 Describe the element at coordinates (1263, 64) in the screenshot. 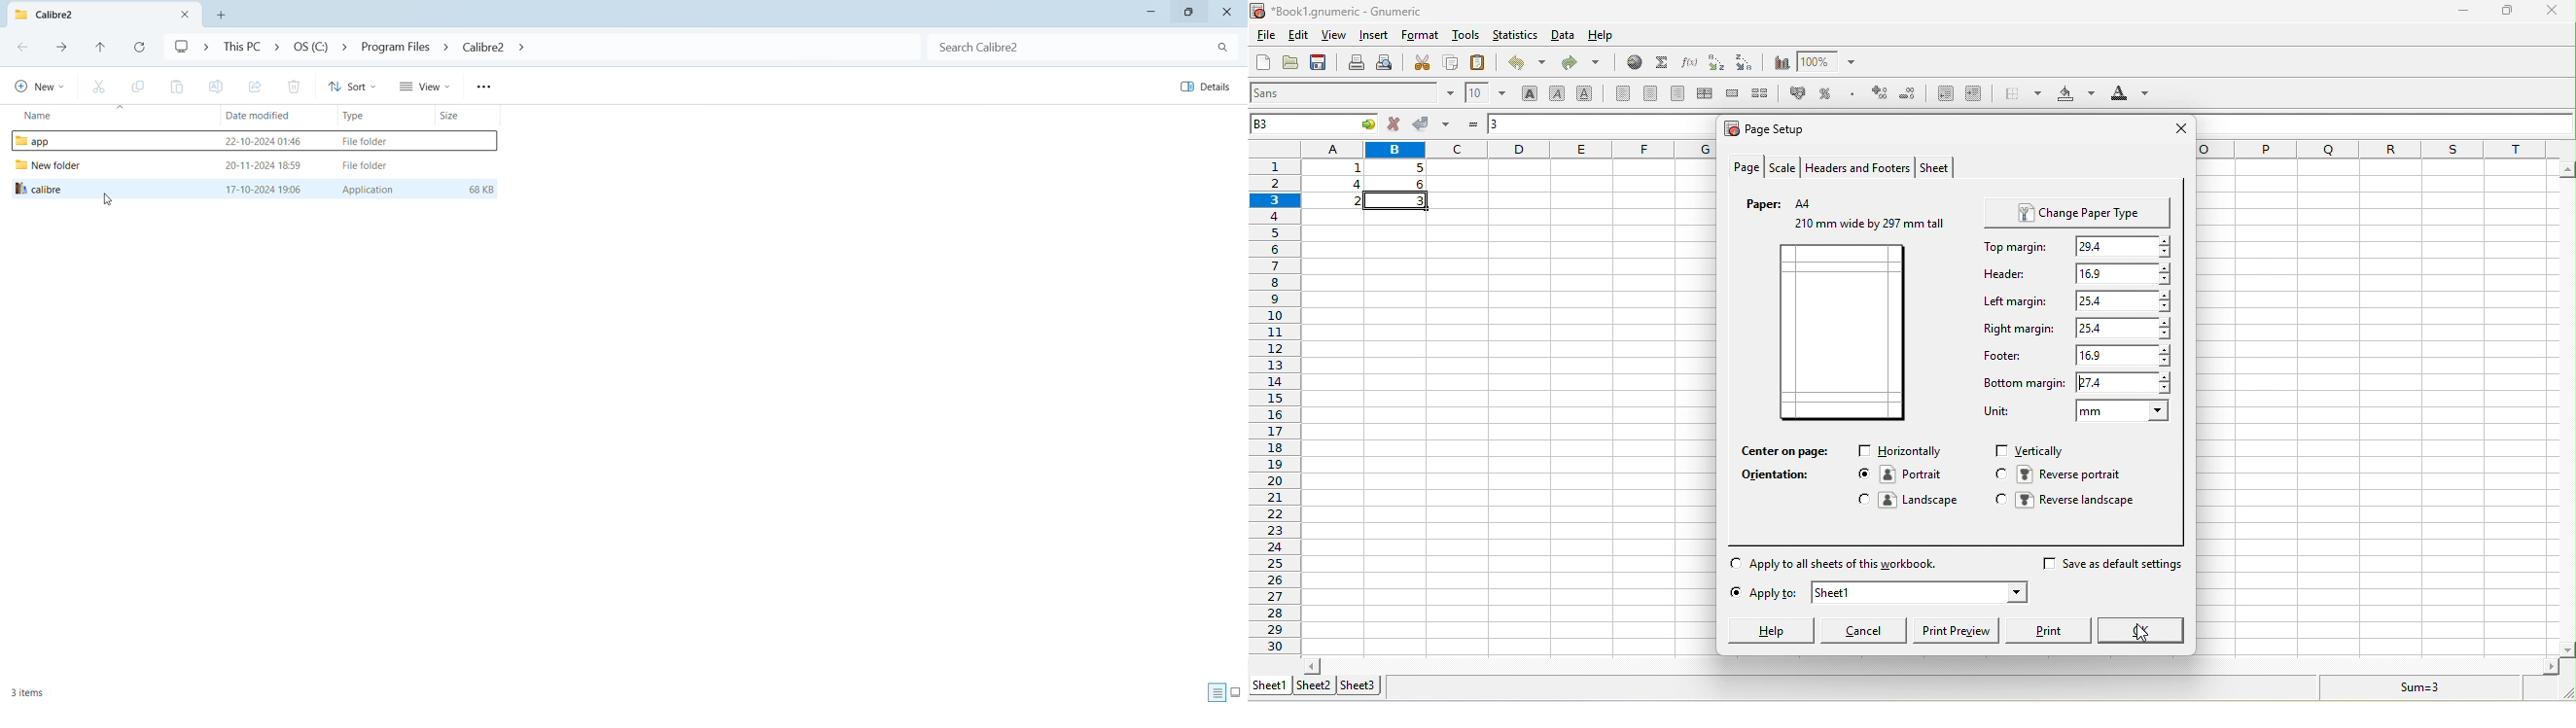

I see `new work book` at that location.